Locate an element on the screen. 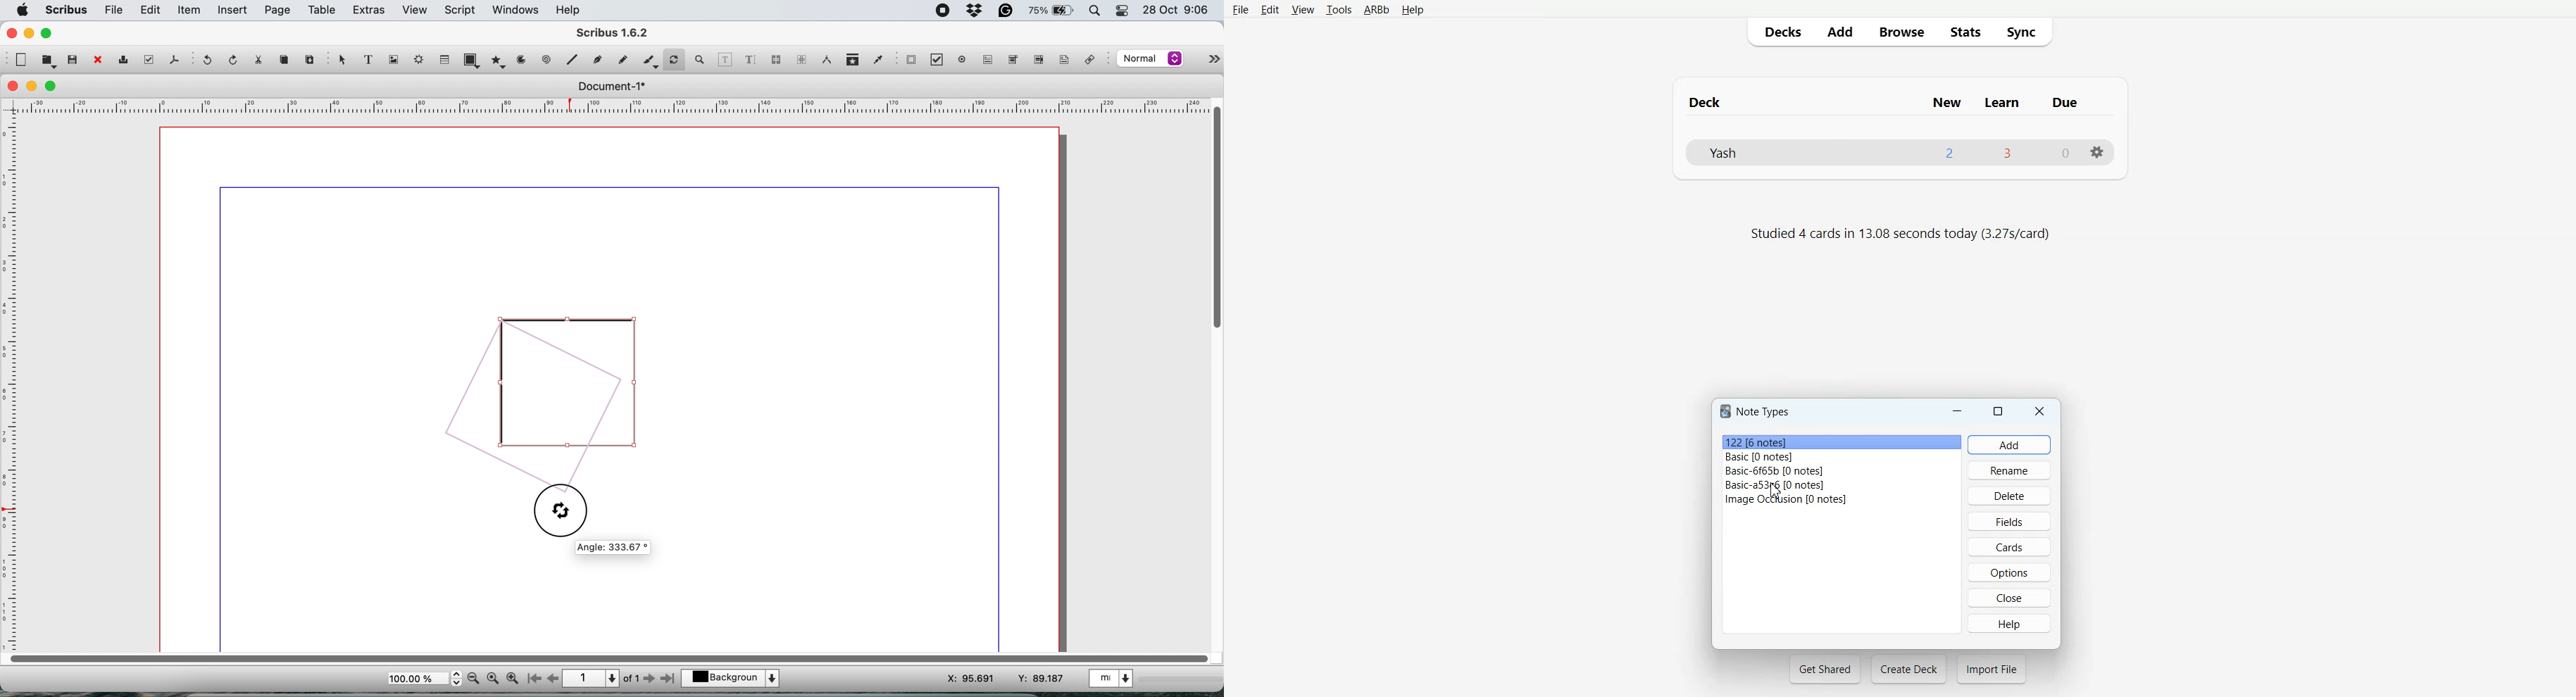 The image size is (2576, 700). Minimize is located at coordinates (1957, 410).